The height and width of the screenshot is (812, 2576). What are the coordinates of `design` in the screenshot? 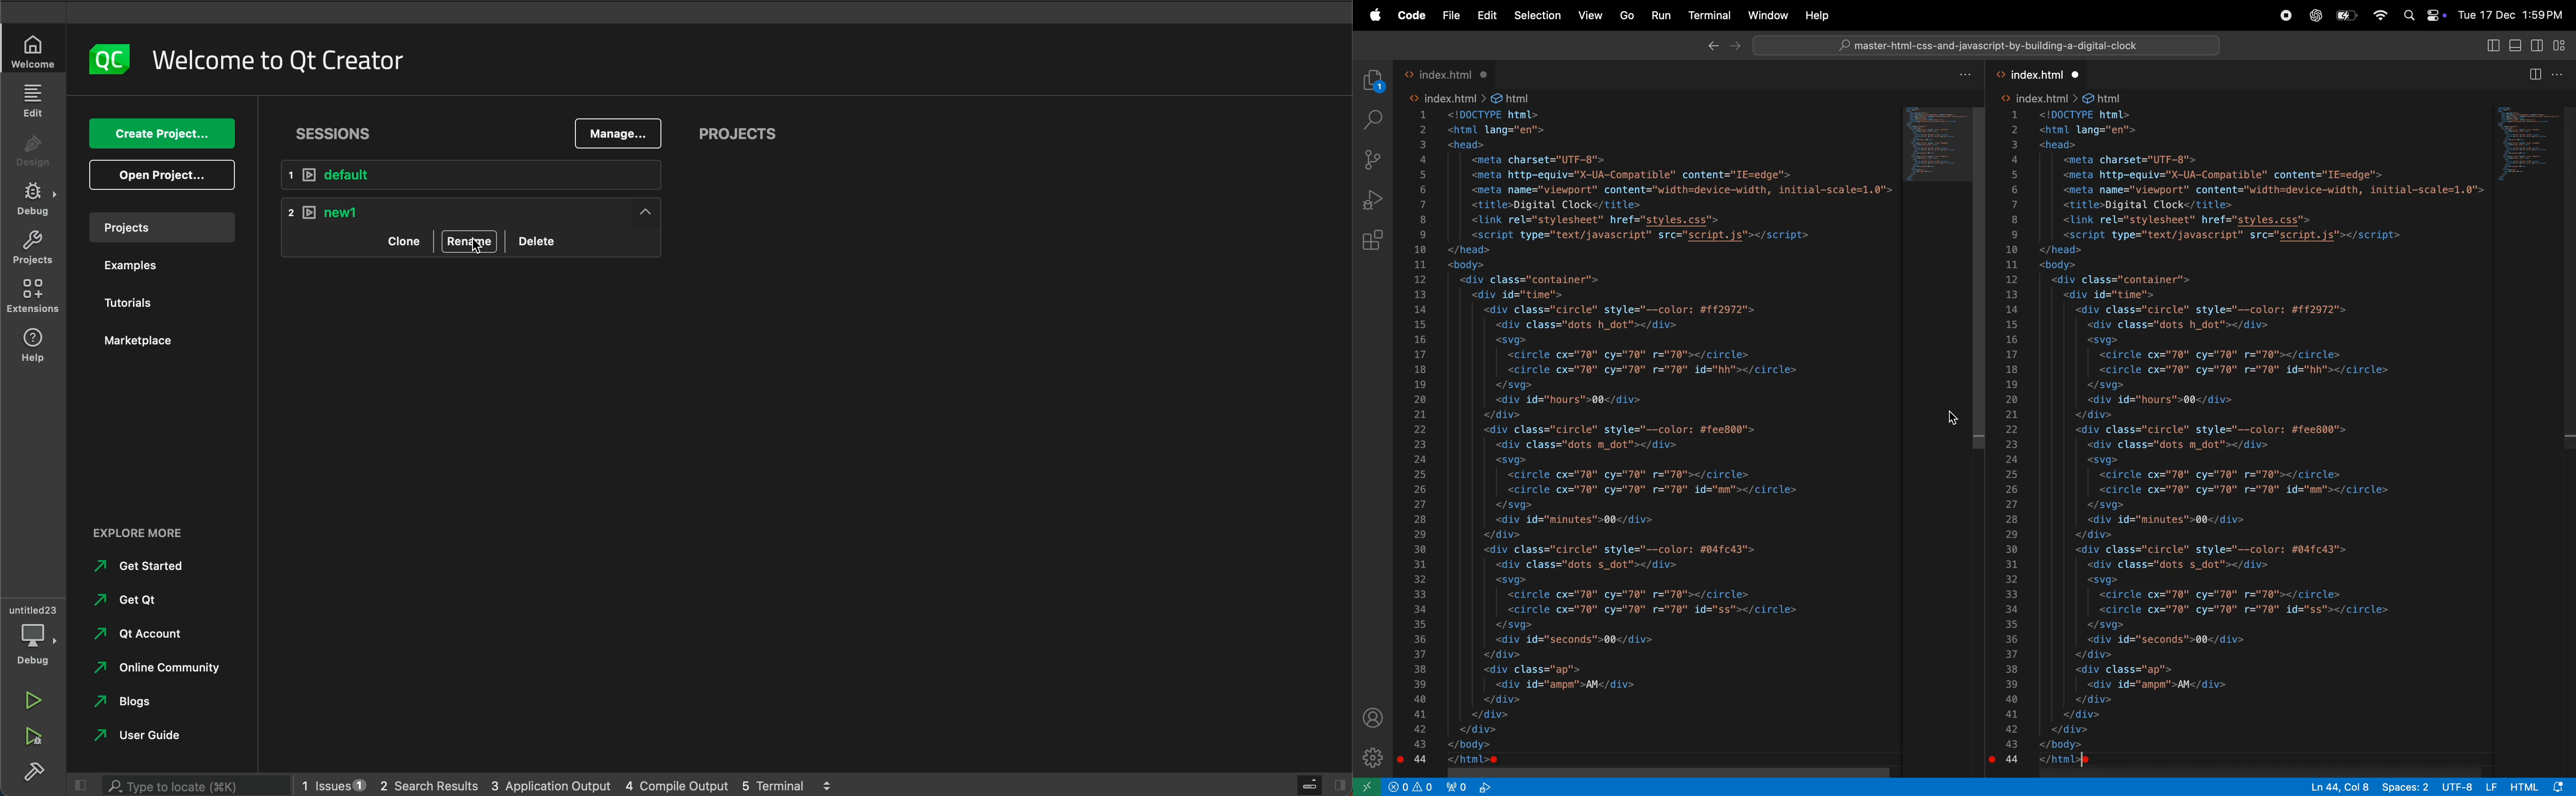 It's located at (33, 154).